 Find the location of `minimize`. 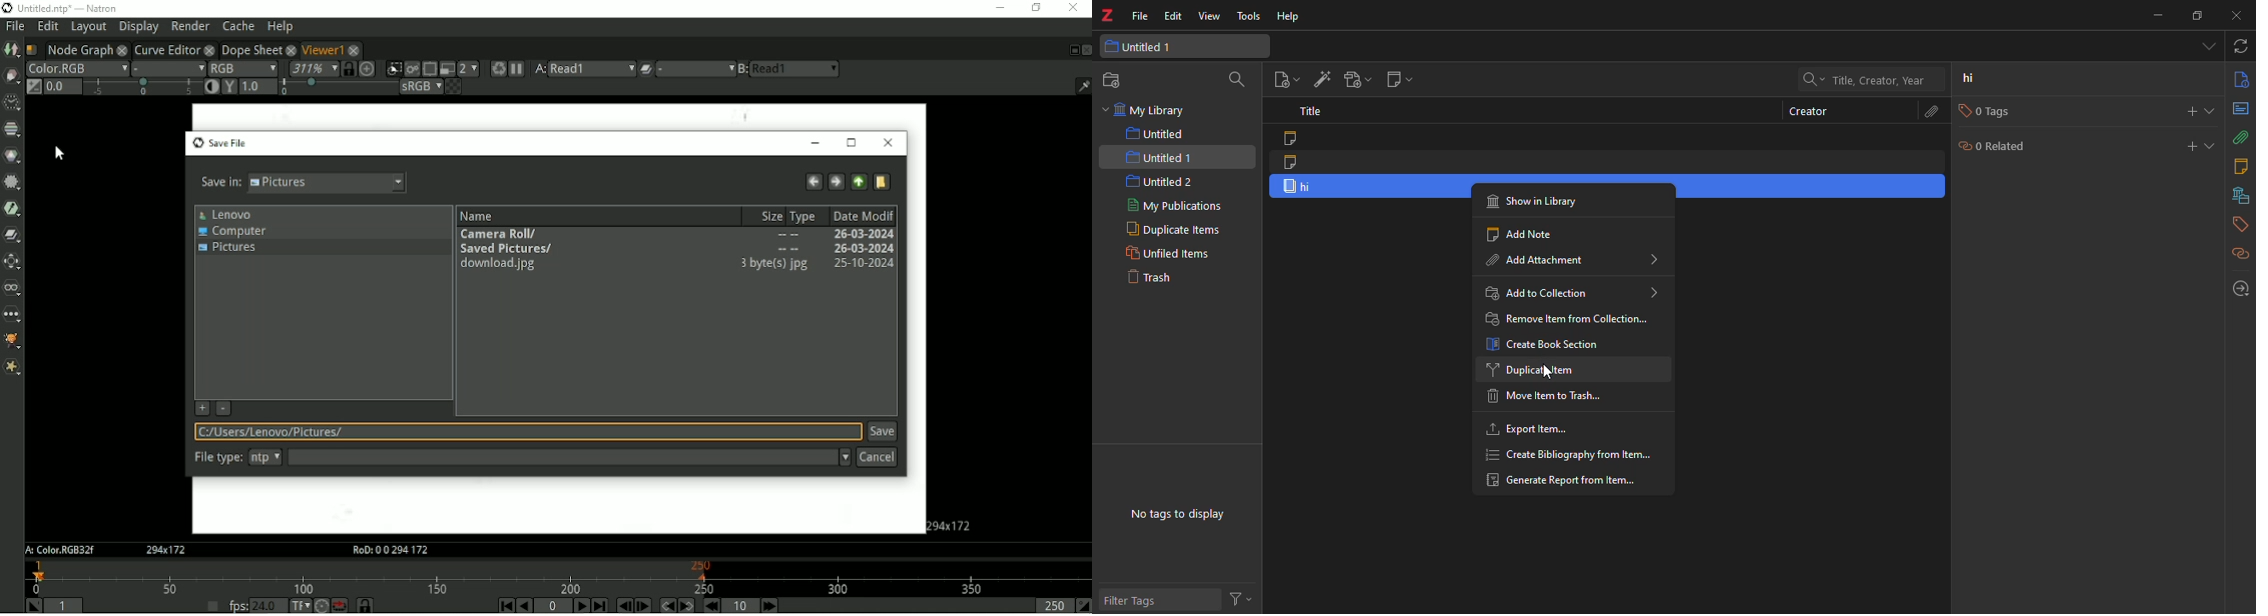

minimize is located at coordinates (2155, 17).